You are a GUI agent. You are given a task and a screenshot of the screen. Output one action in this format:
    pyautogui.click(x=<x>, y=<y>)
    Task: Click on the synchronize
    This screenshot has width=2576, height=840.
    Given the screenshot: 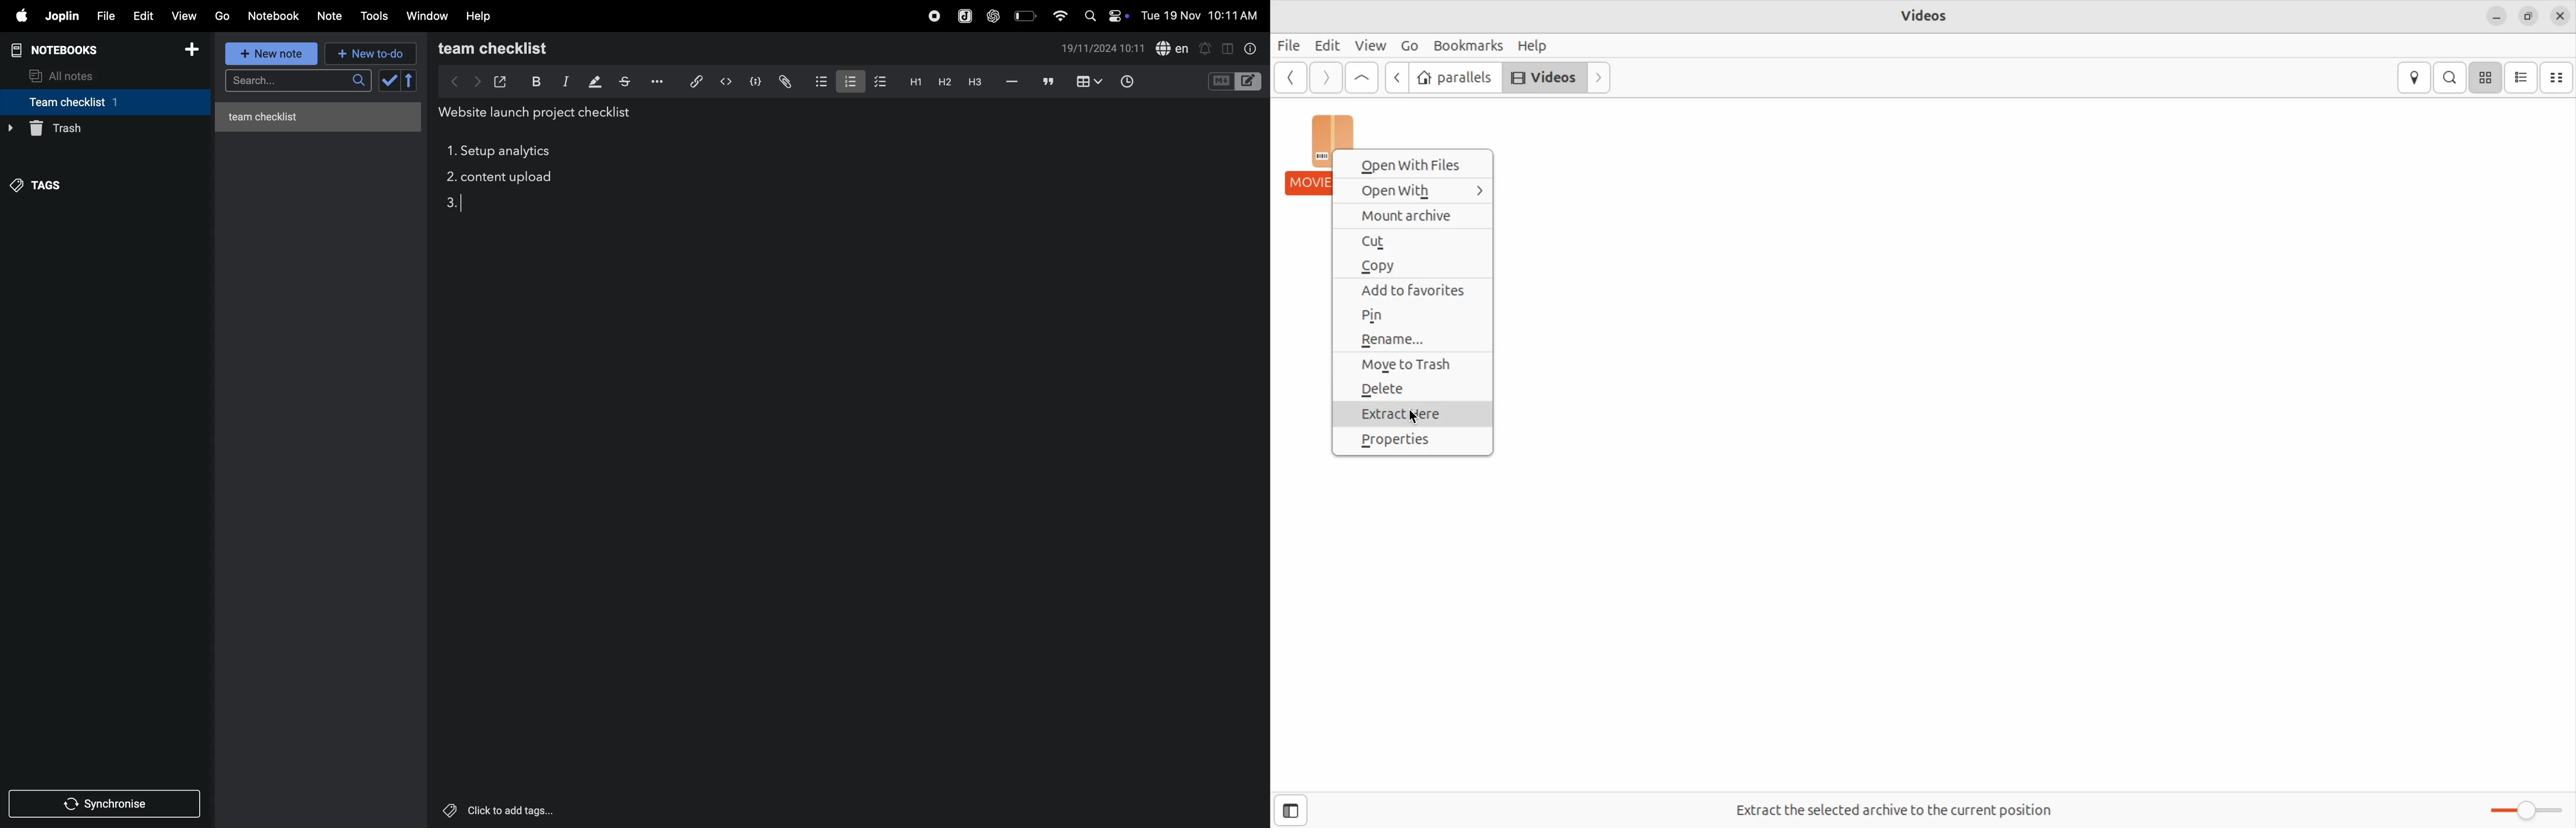 What is the action you would take?
    pyautogui.click(x=107, y=803)
    